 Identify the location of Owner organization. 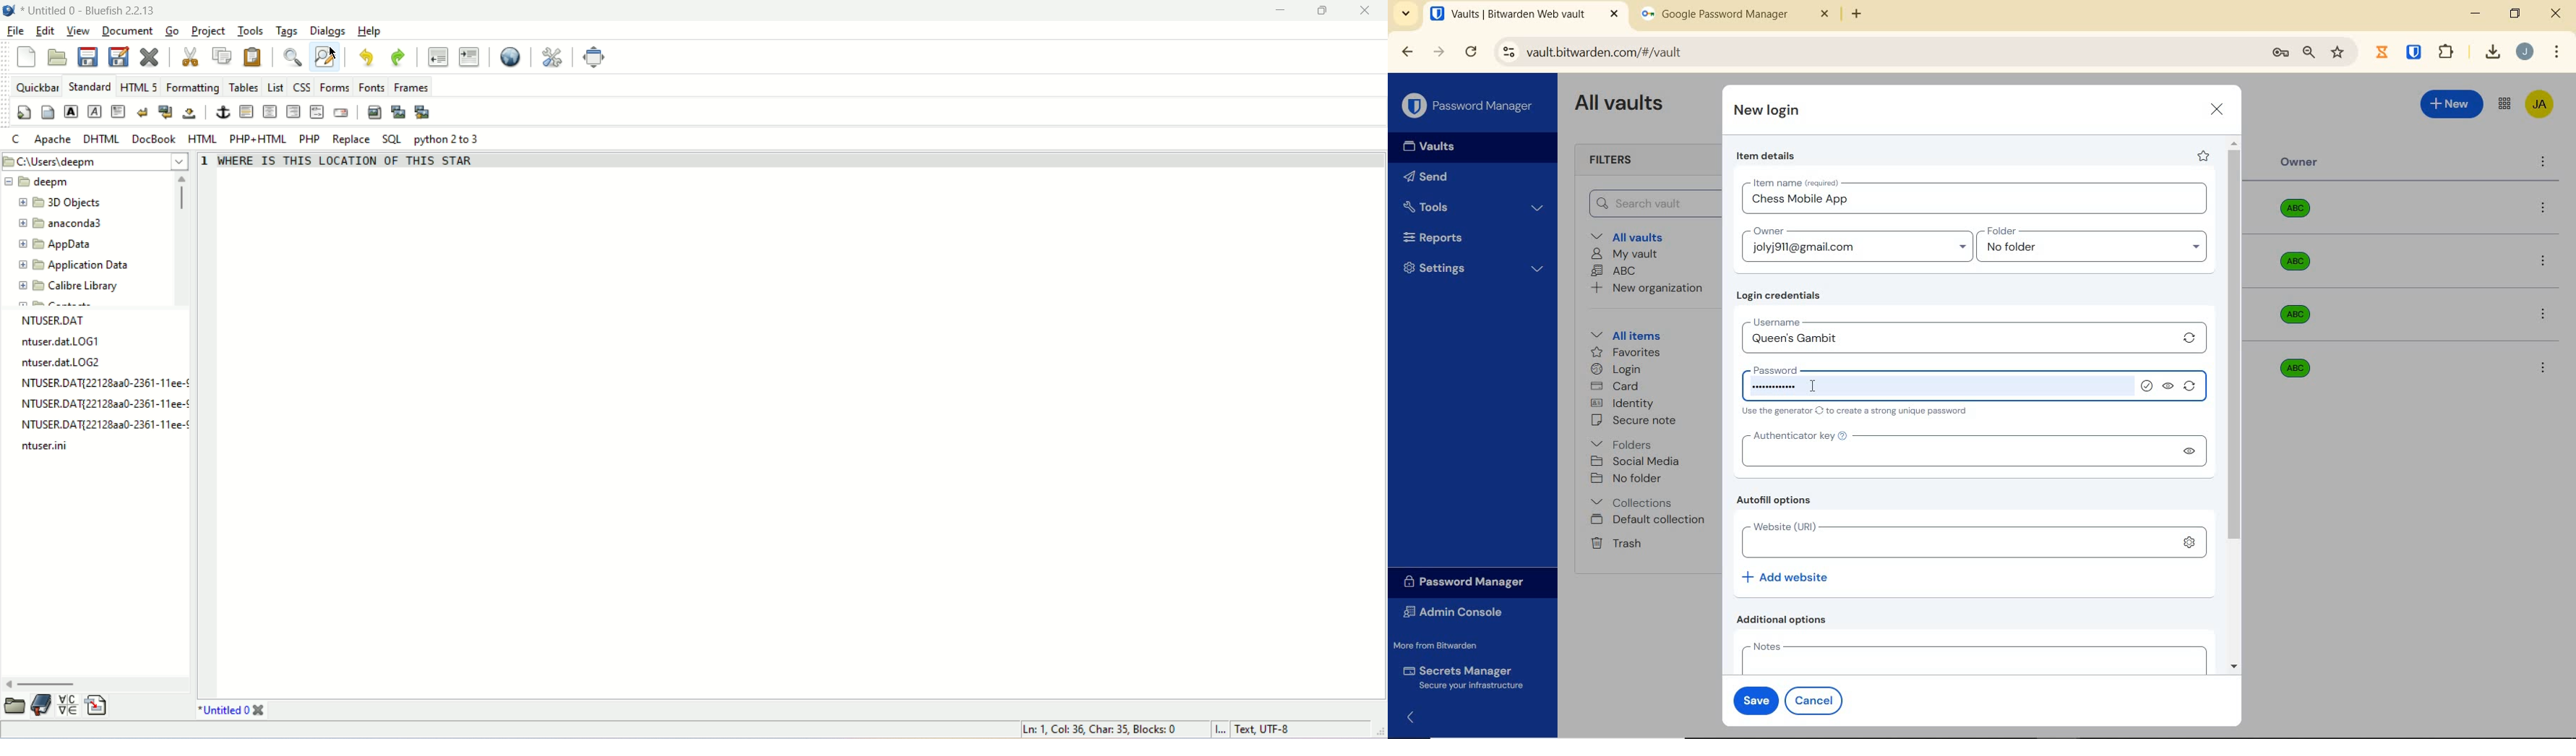
(2300, 314).